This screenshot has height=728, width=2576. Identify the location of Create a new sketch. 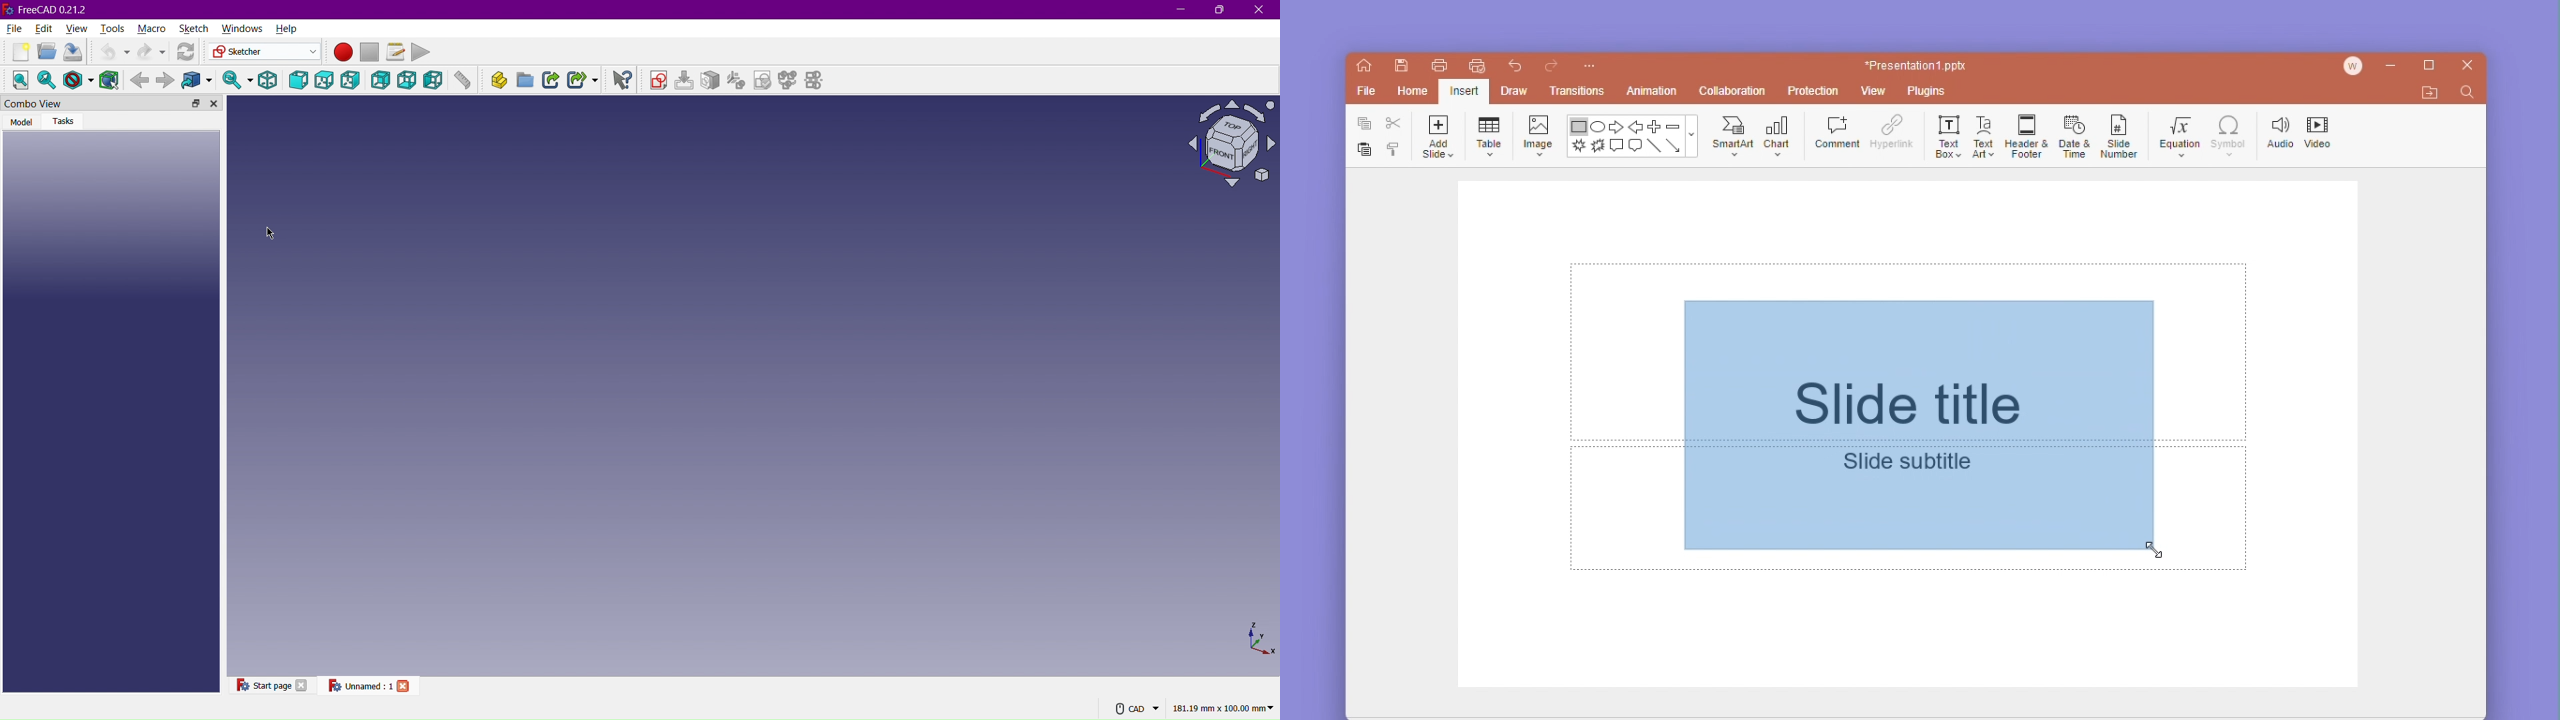
(659, 80).